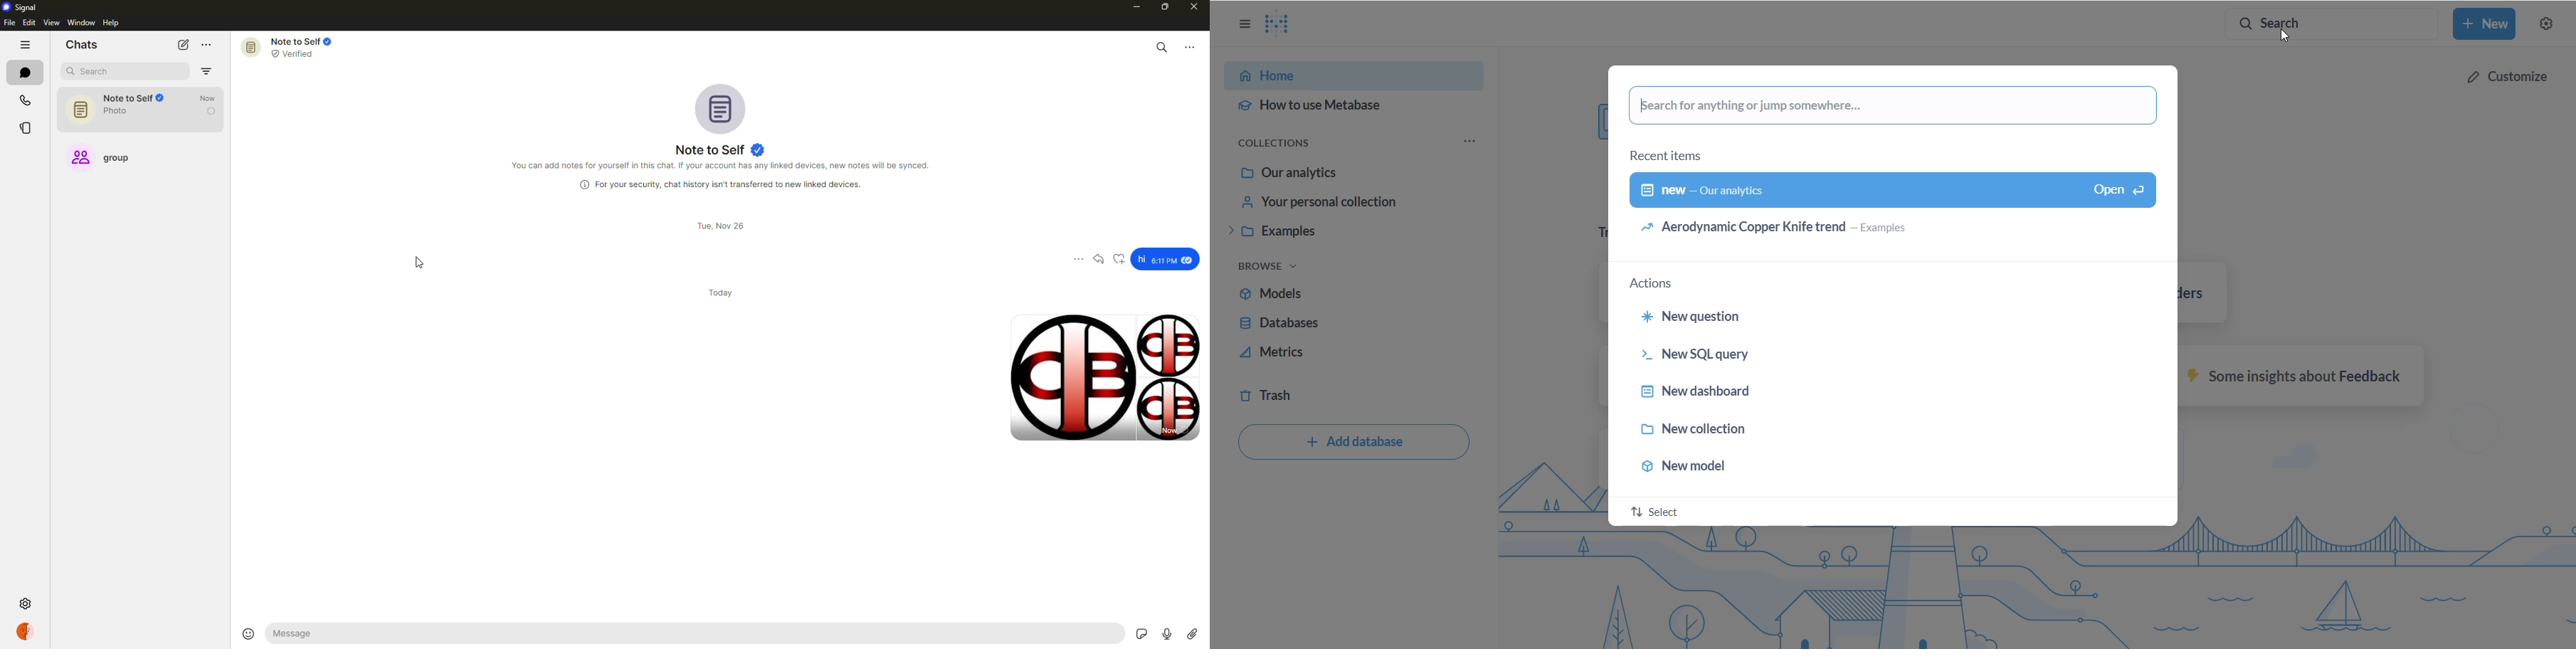 The width and height of the screenshot is (2576, 672). Describe the element at coordinates (725, 166) in the screenshot. I see `info` at that location.